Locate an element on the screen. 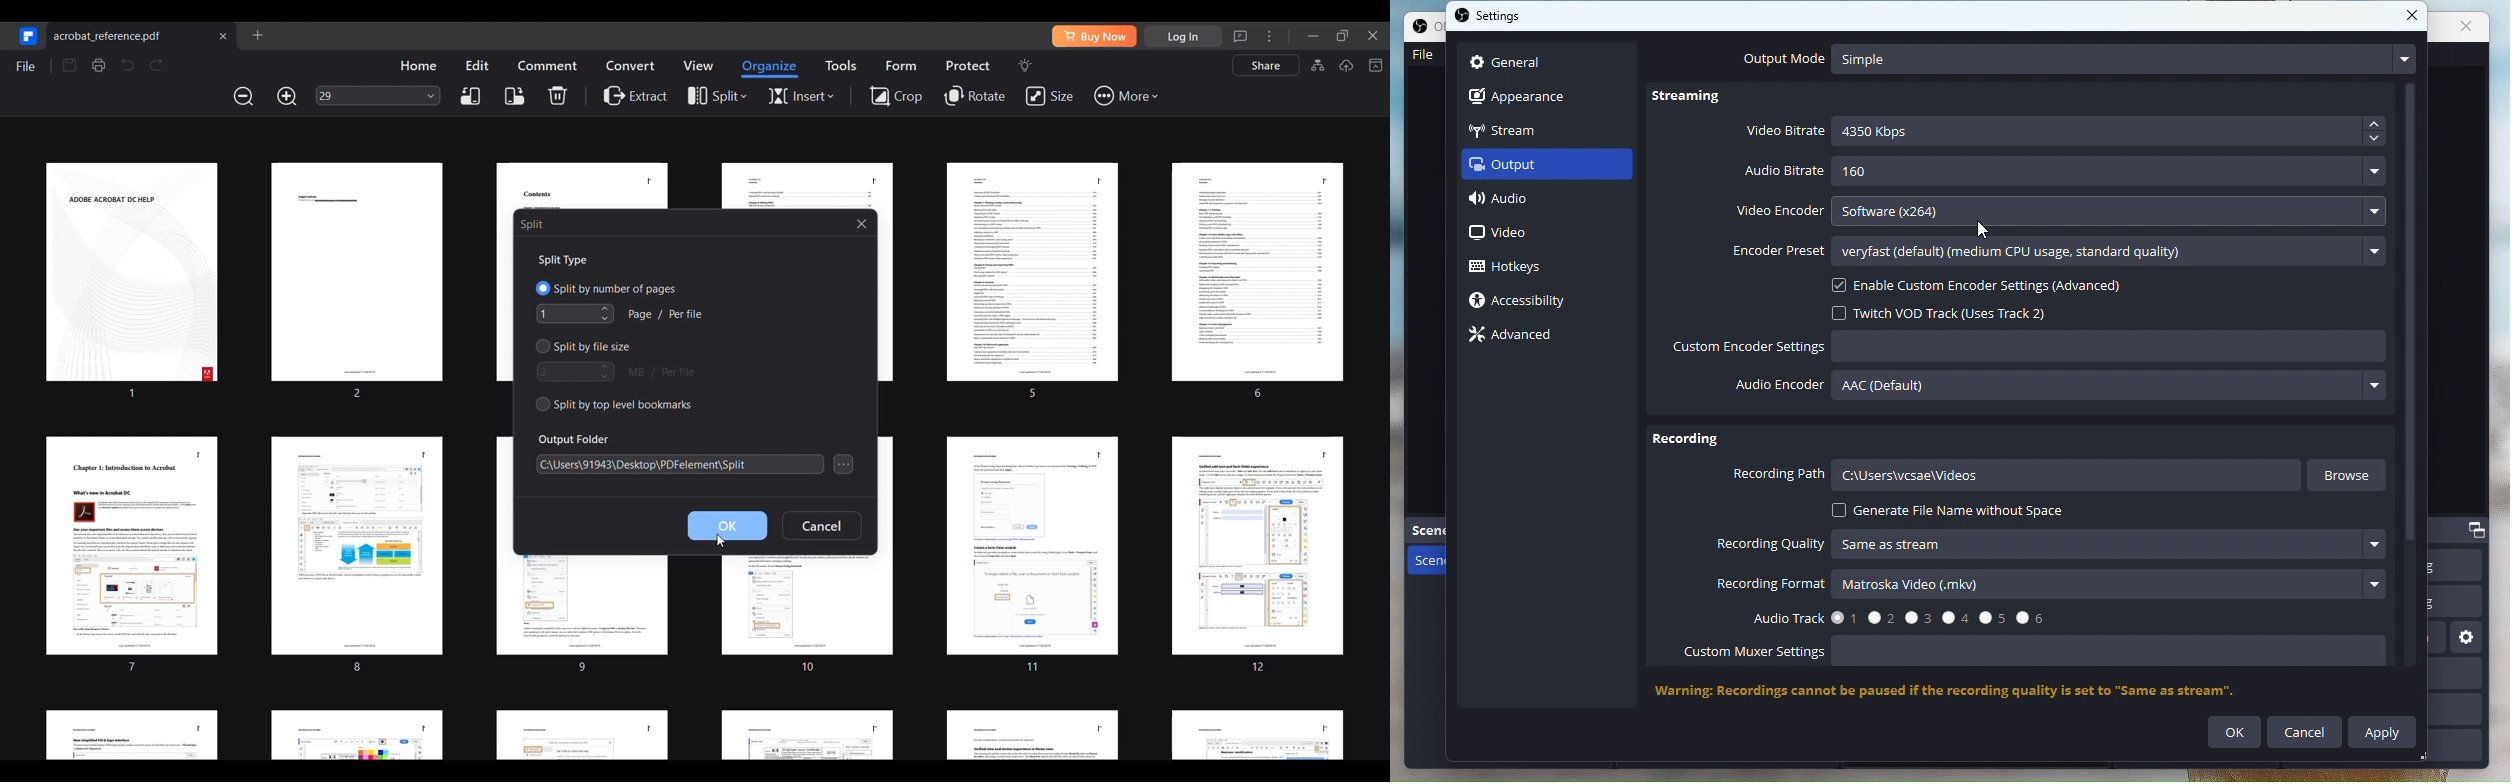  Audio Encoder is located at coordinates (2063, 390).